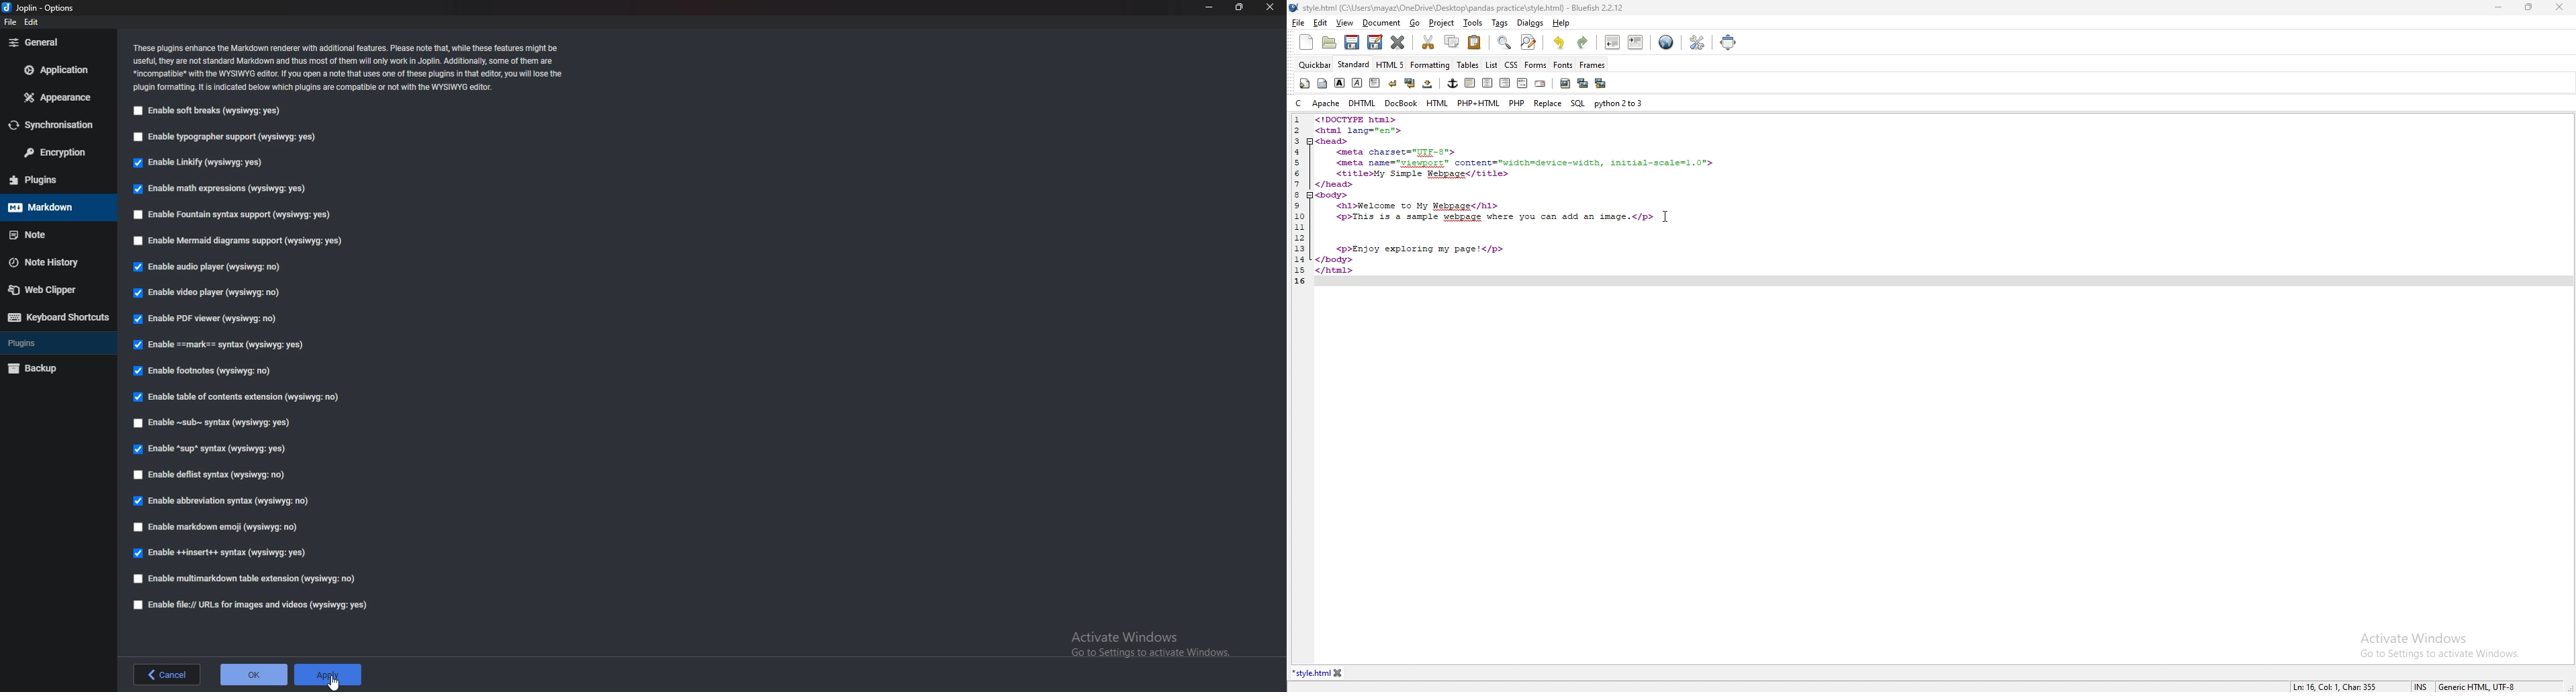 The height and width of the screenshot is (700, 2576). I want to click on <p>This is a sample webpage where you can add an image.</p>, so click(1495, 218).